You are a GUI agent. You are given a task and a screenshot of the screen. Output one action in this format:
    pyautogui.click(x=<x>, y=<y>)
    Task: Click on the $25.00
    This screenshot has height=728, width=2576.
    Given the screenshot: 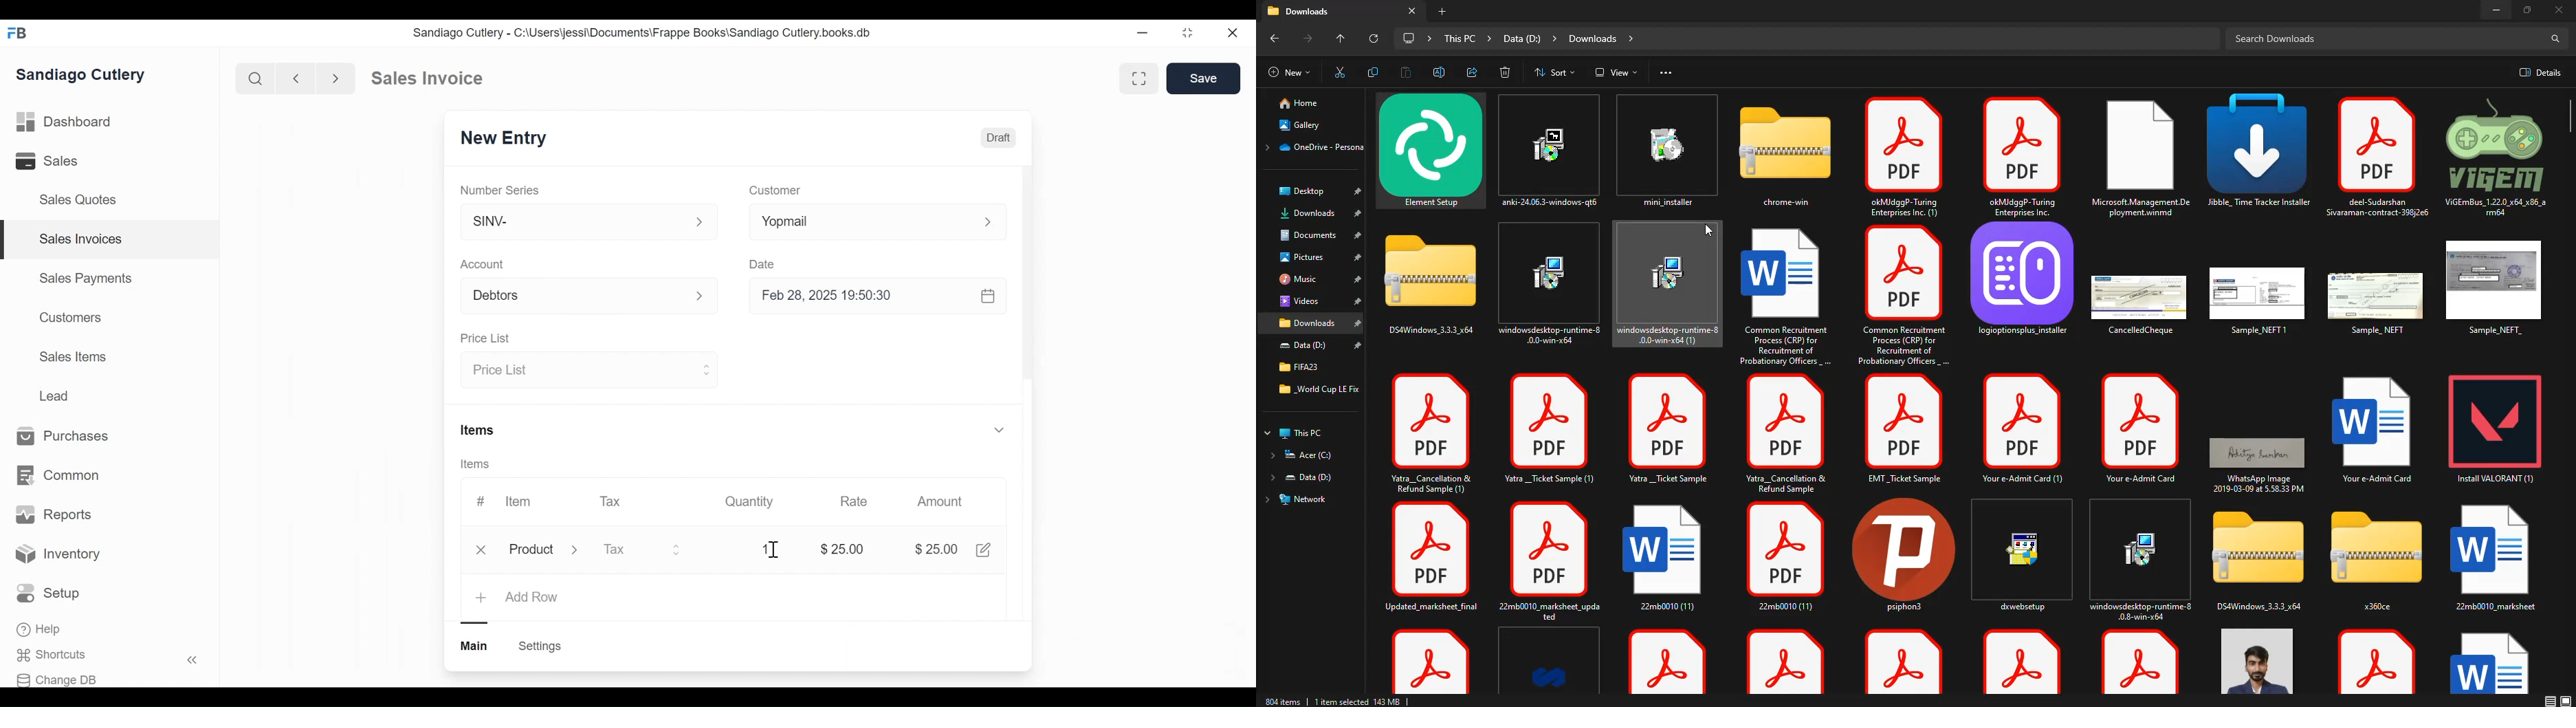 What is the action you would take?
    pyautogui.click(x=845, y=547)
    